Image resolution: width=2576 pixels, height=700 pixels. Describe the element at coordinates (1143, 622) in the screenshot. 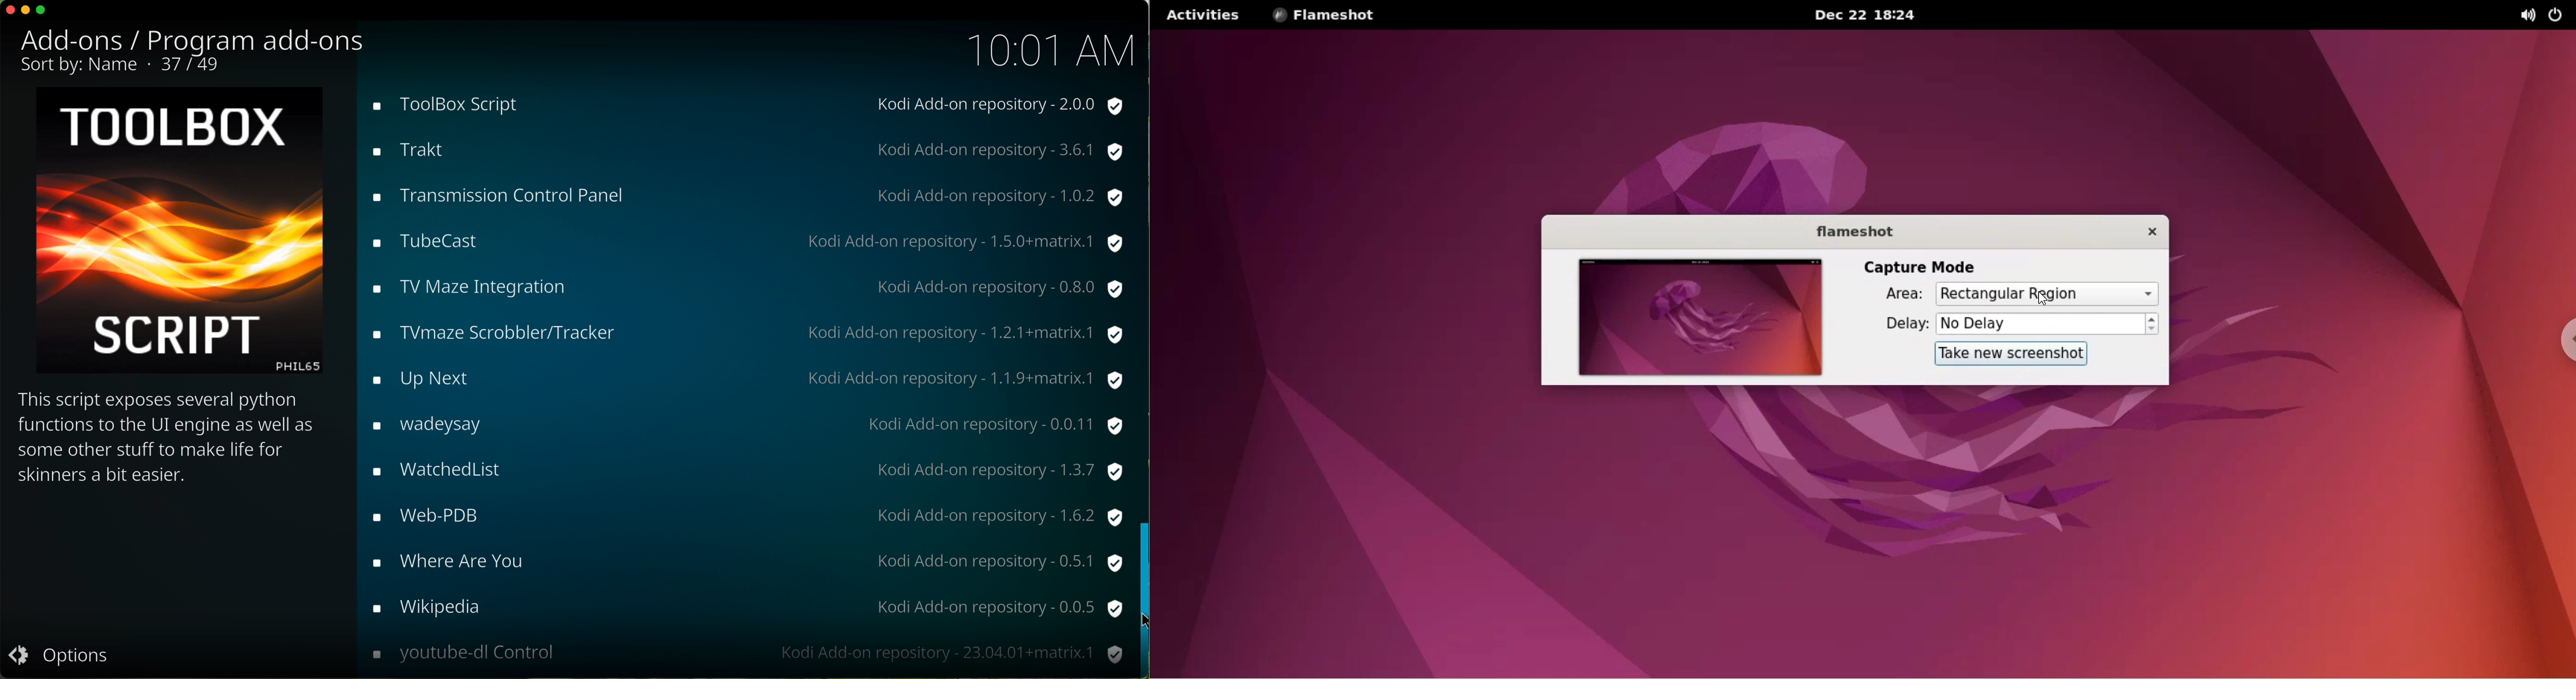

I see `Cursor` at that location.